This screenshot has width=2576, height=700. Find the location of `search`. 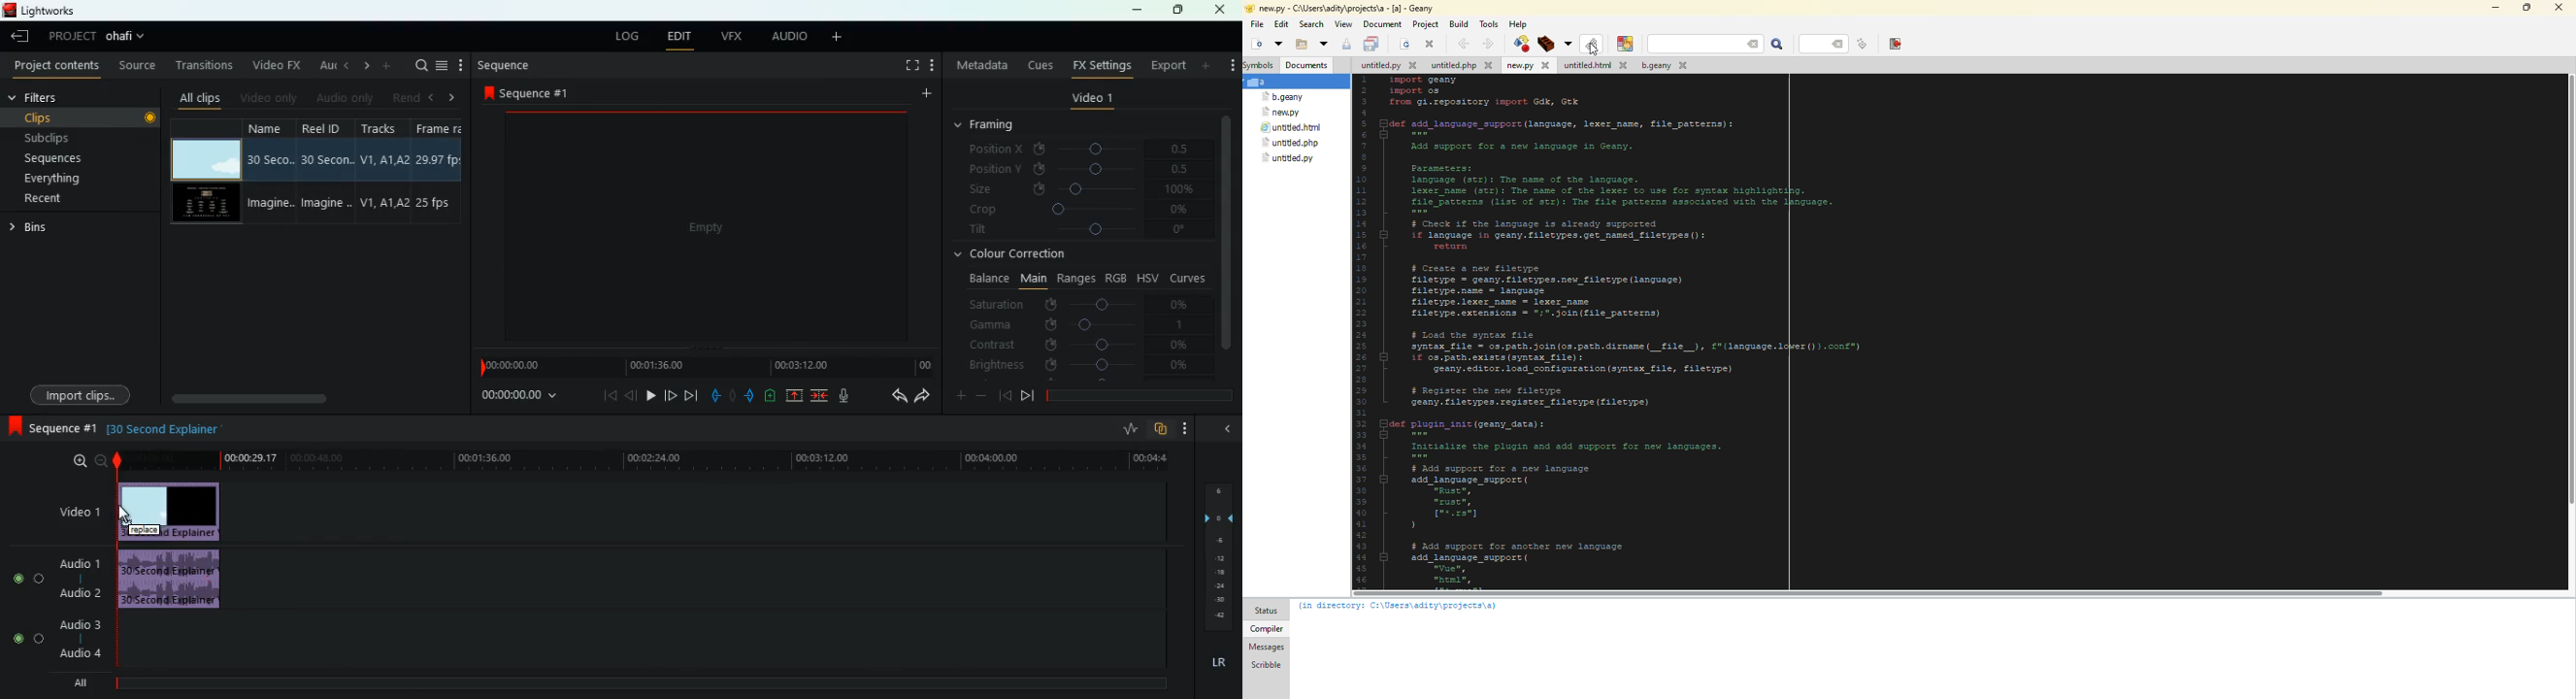

search is located at coordinates (1313, 24).